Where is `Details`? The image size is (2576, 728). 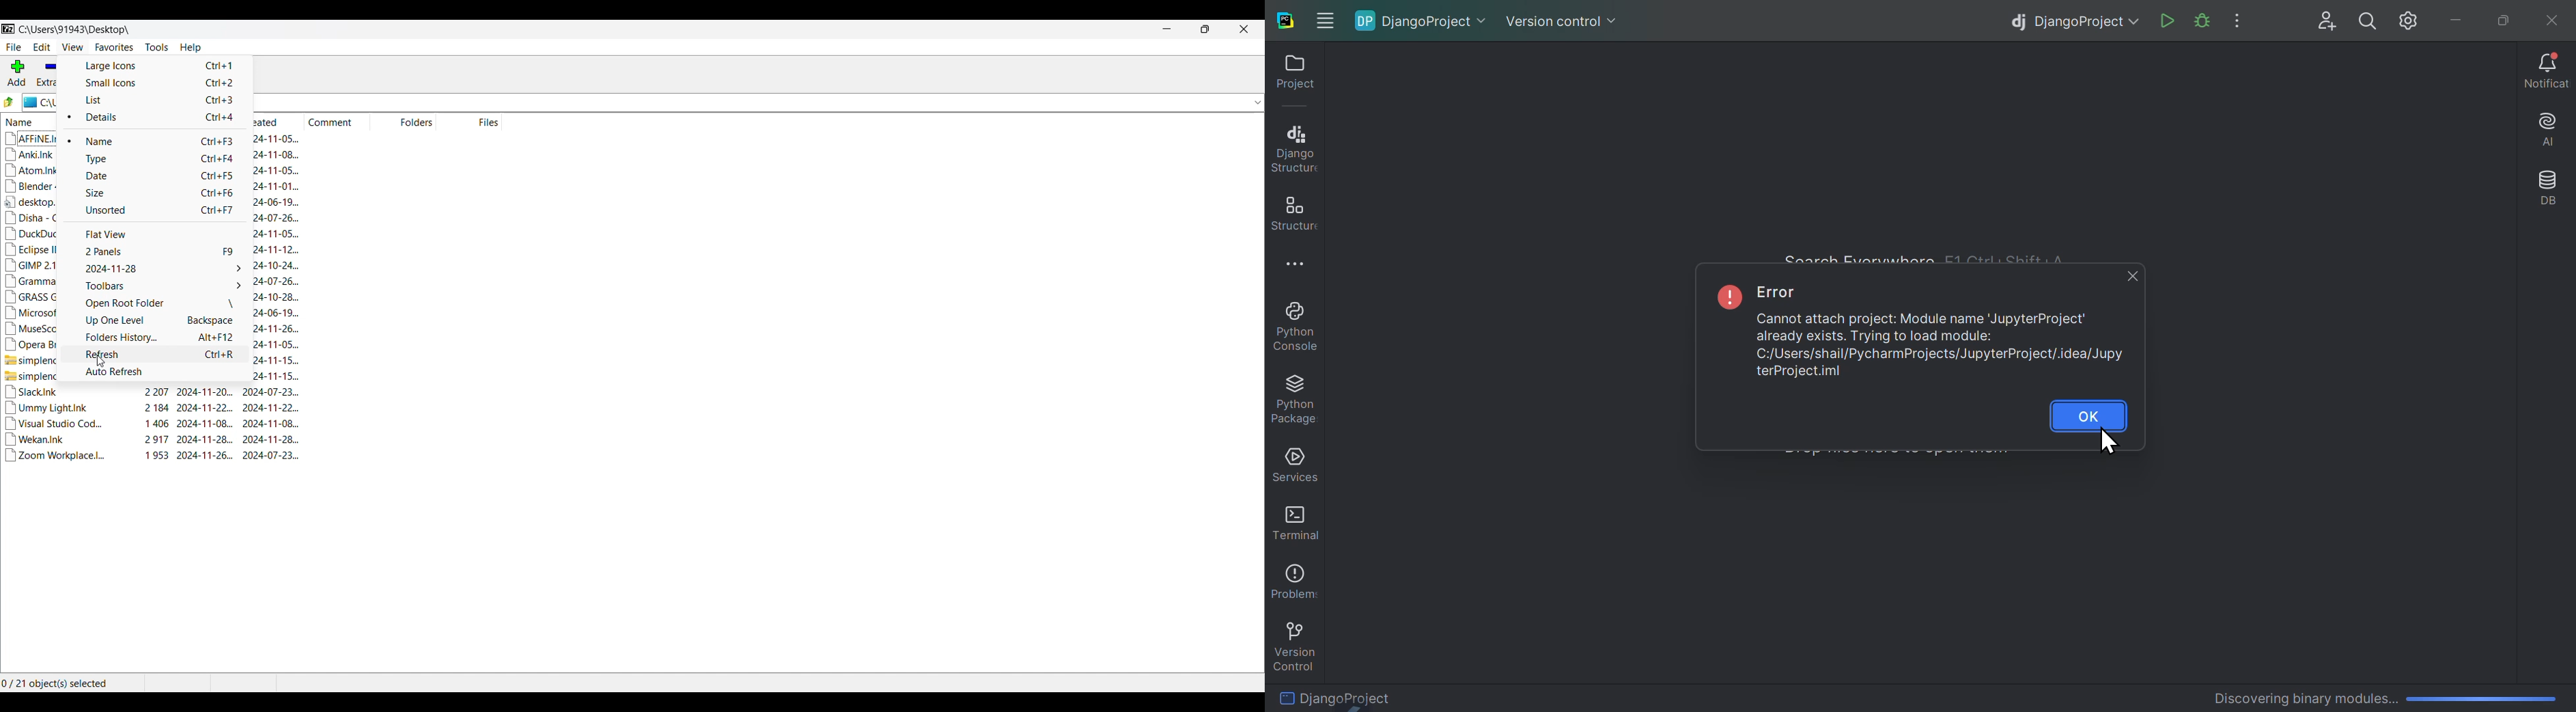
Details is located at coordinates (163, 117).